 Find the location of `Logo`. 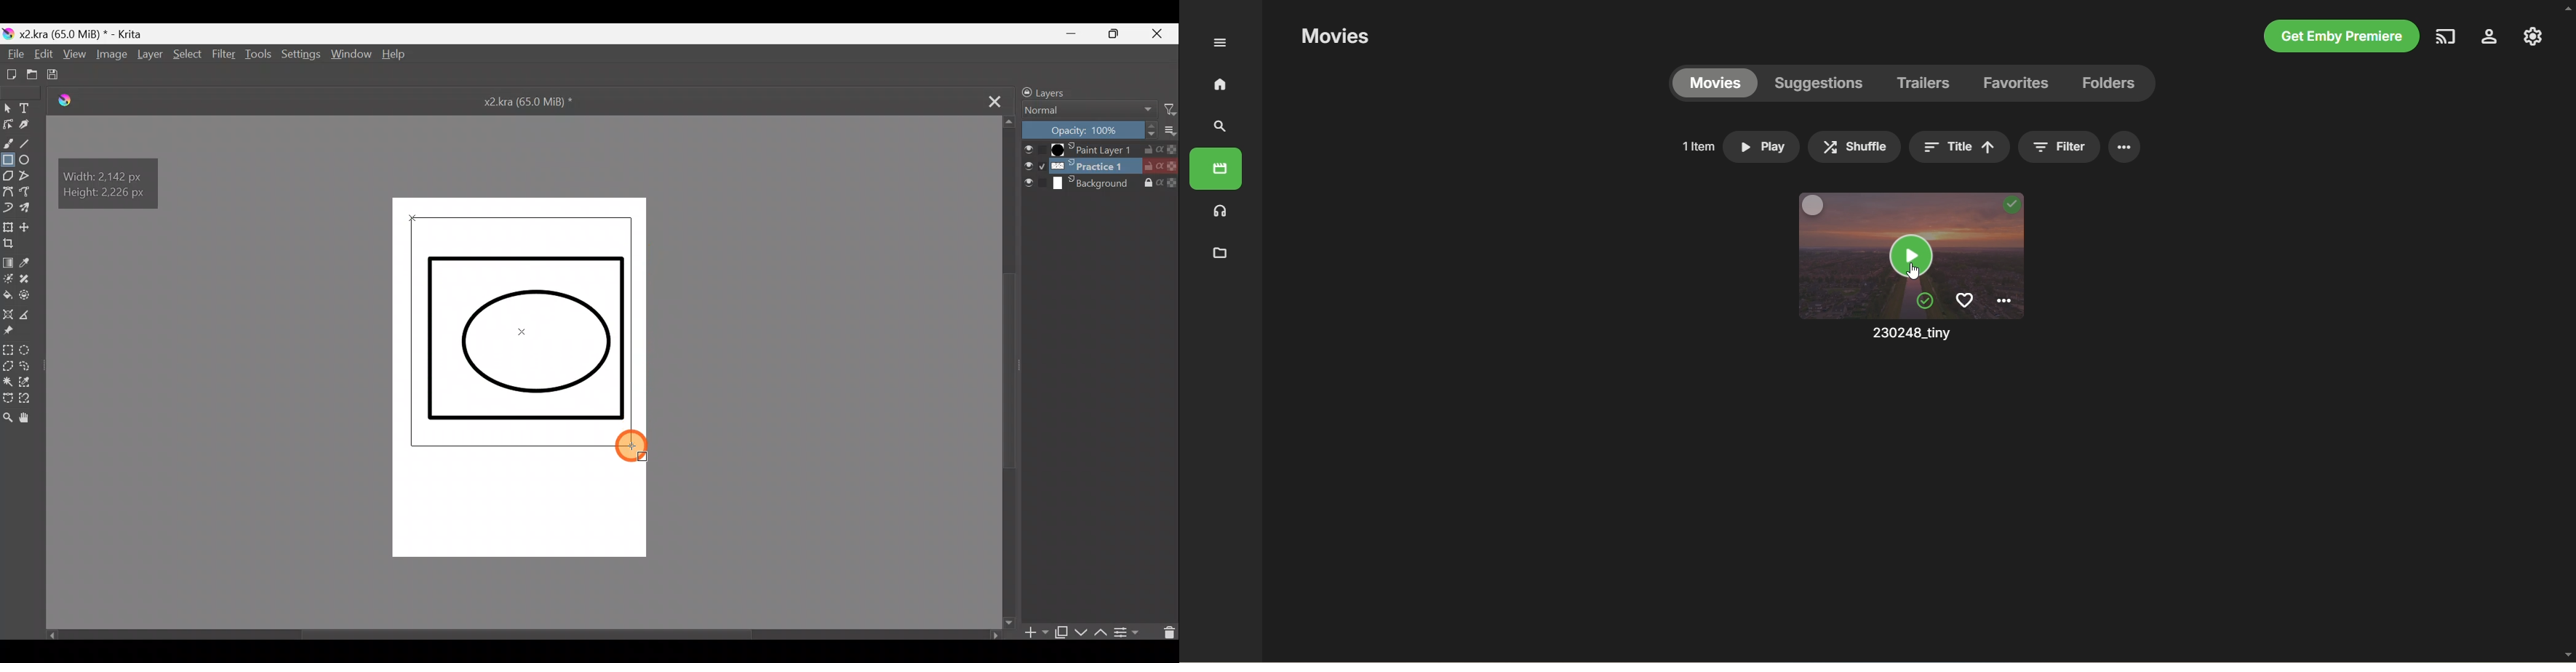

Logo is located at coordinates (60, 97).